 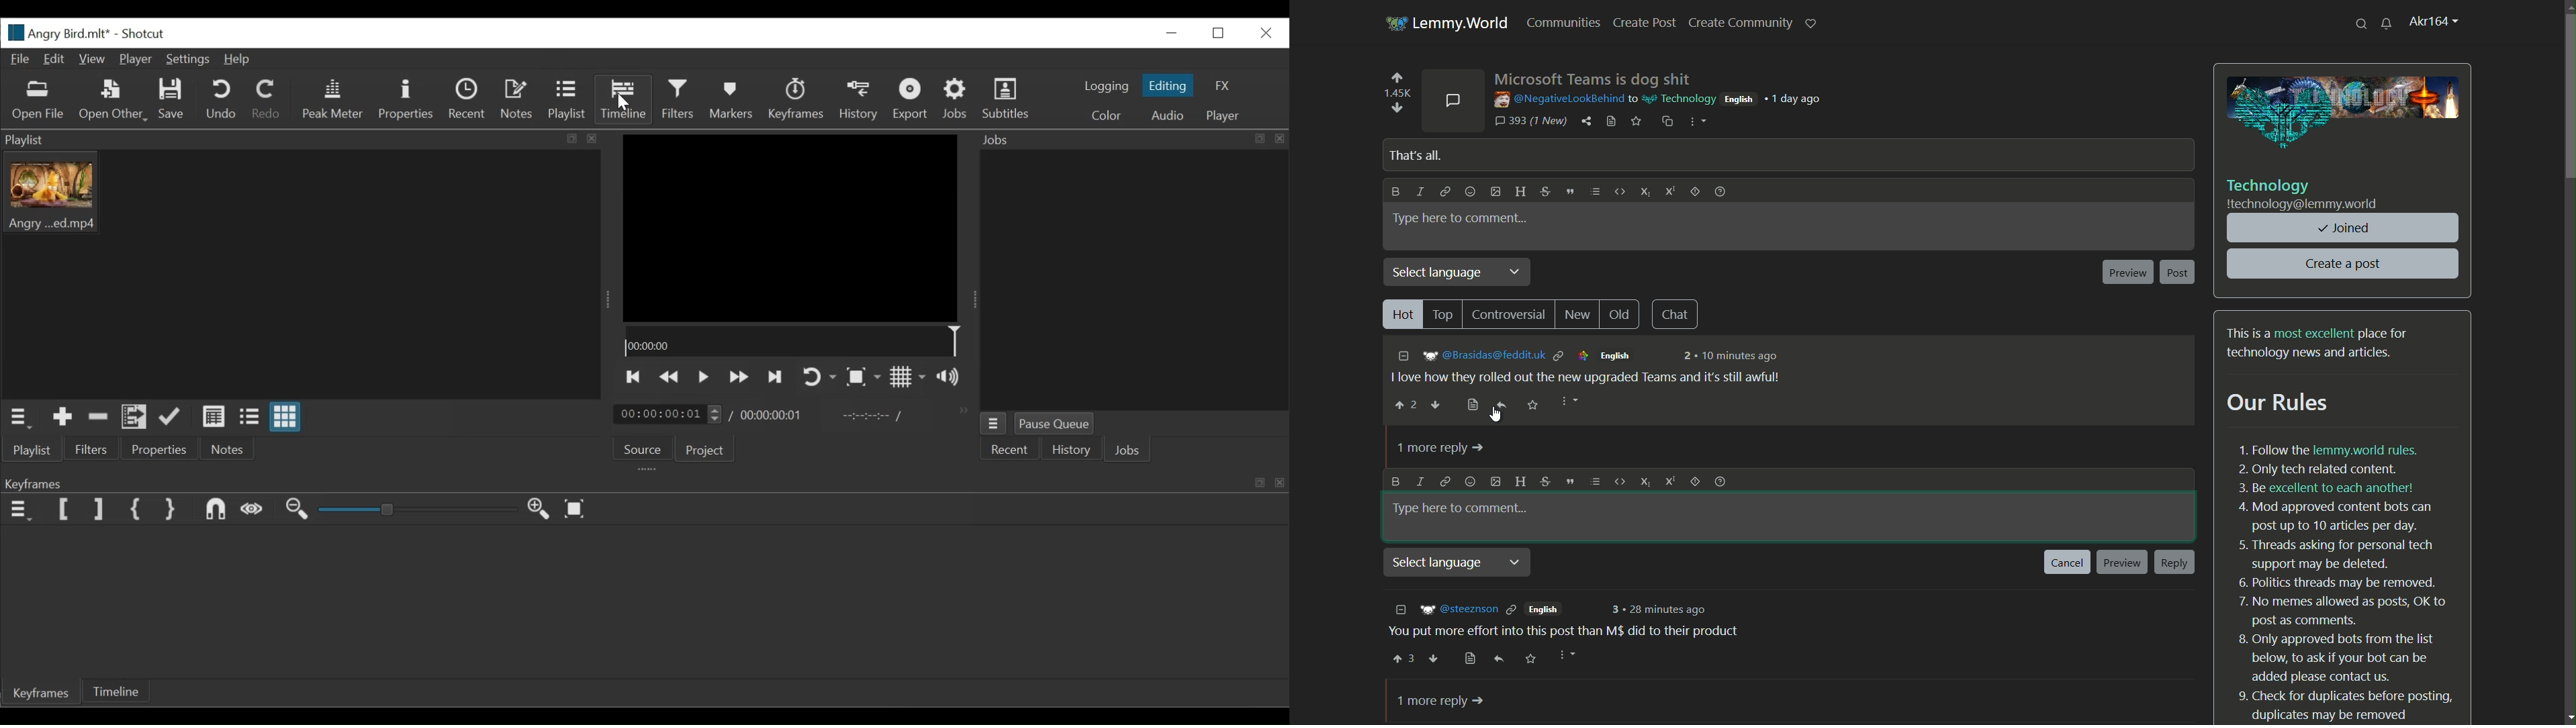 What do you see at coordinates (1105, 87) in the screenshot?
I see `logging` at bounding box center [1105, 87].